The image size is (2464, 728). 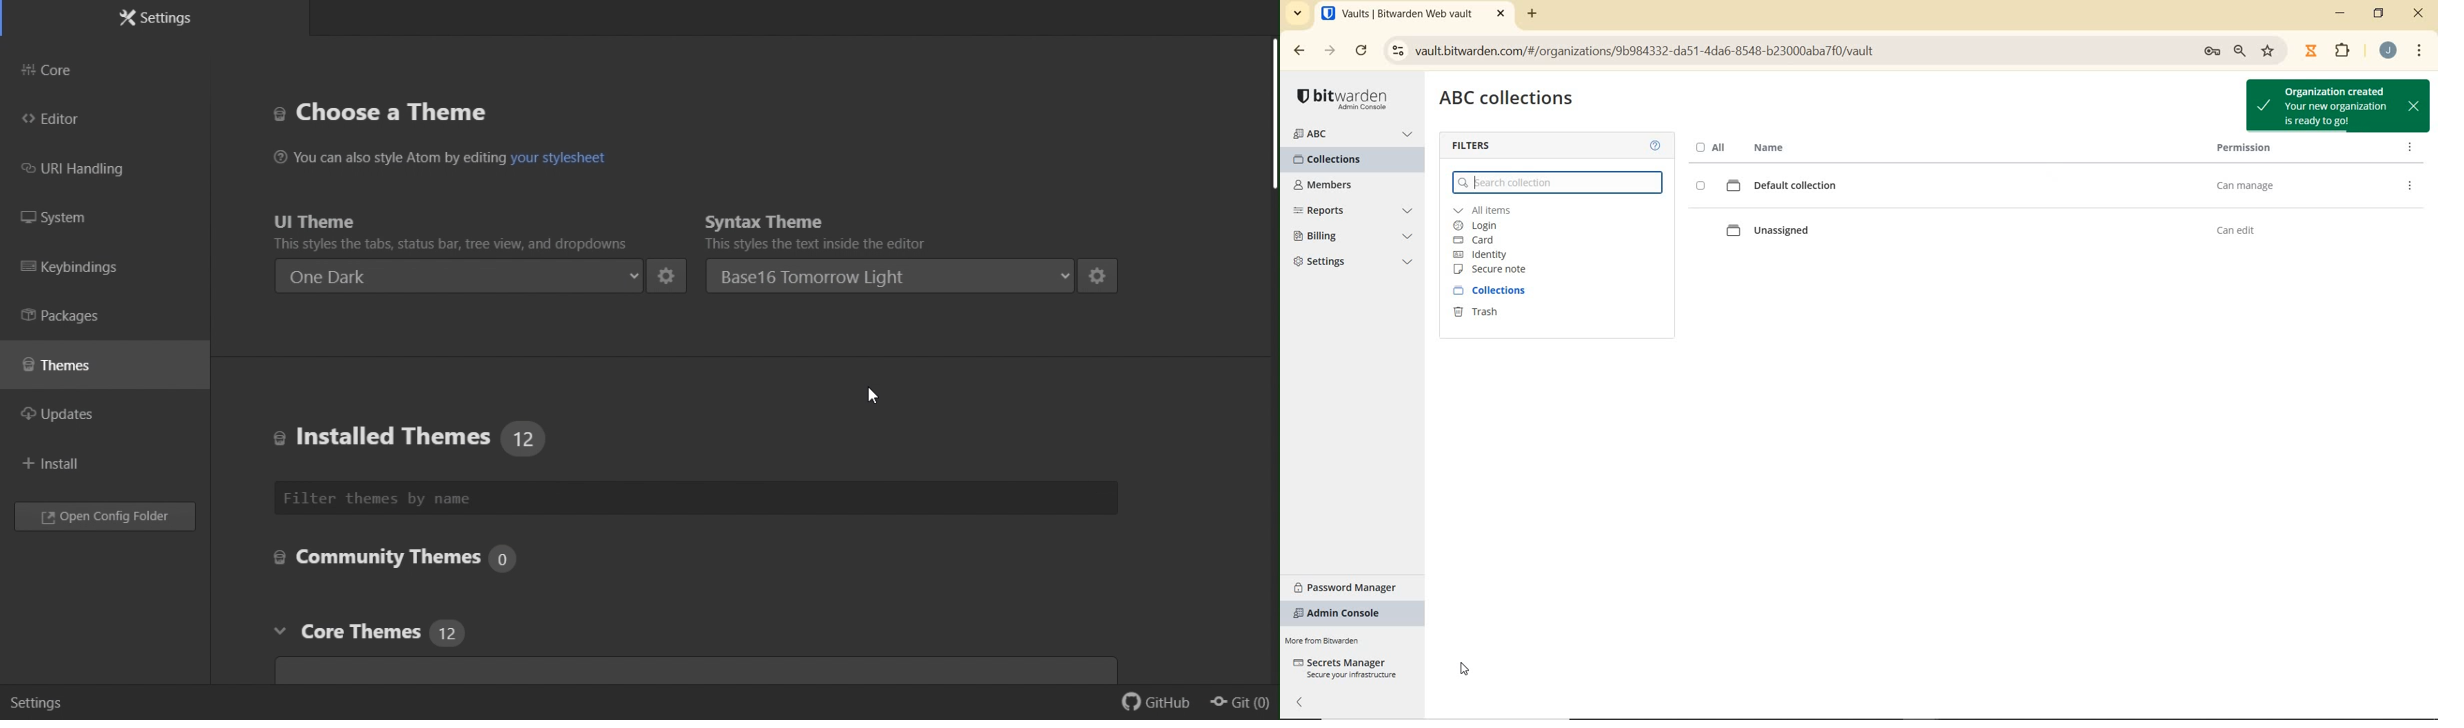 I want to click on vertical scroll bar, so click(x=1271, y=109).